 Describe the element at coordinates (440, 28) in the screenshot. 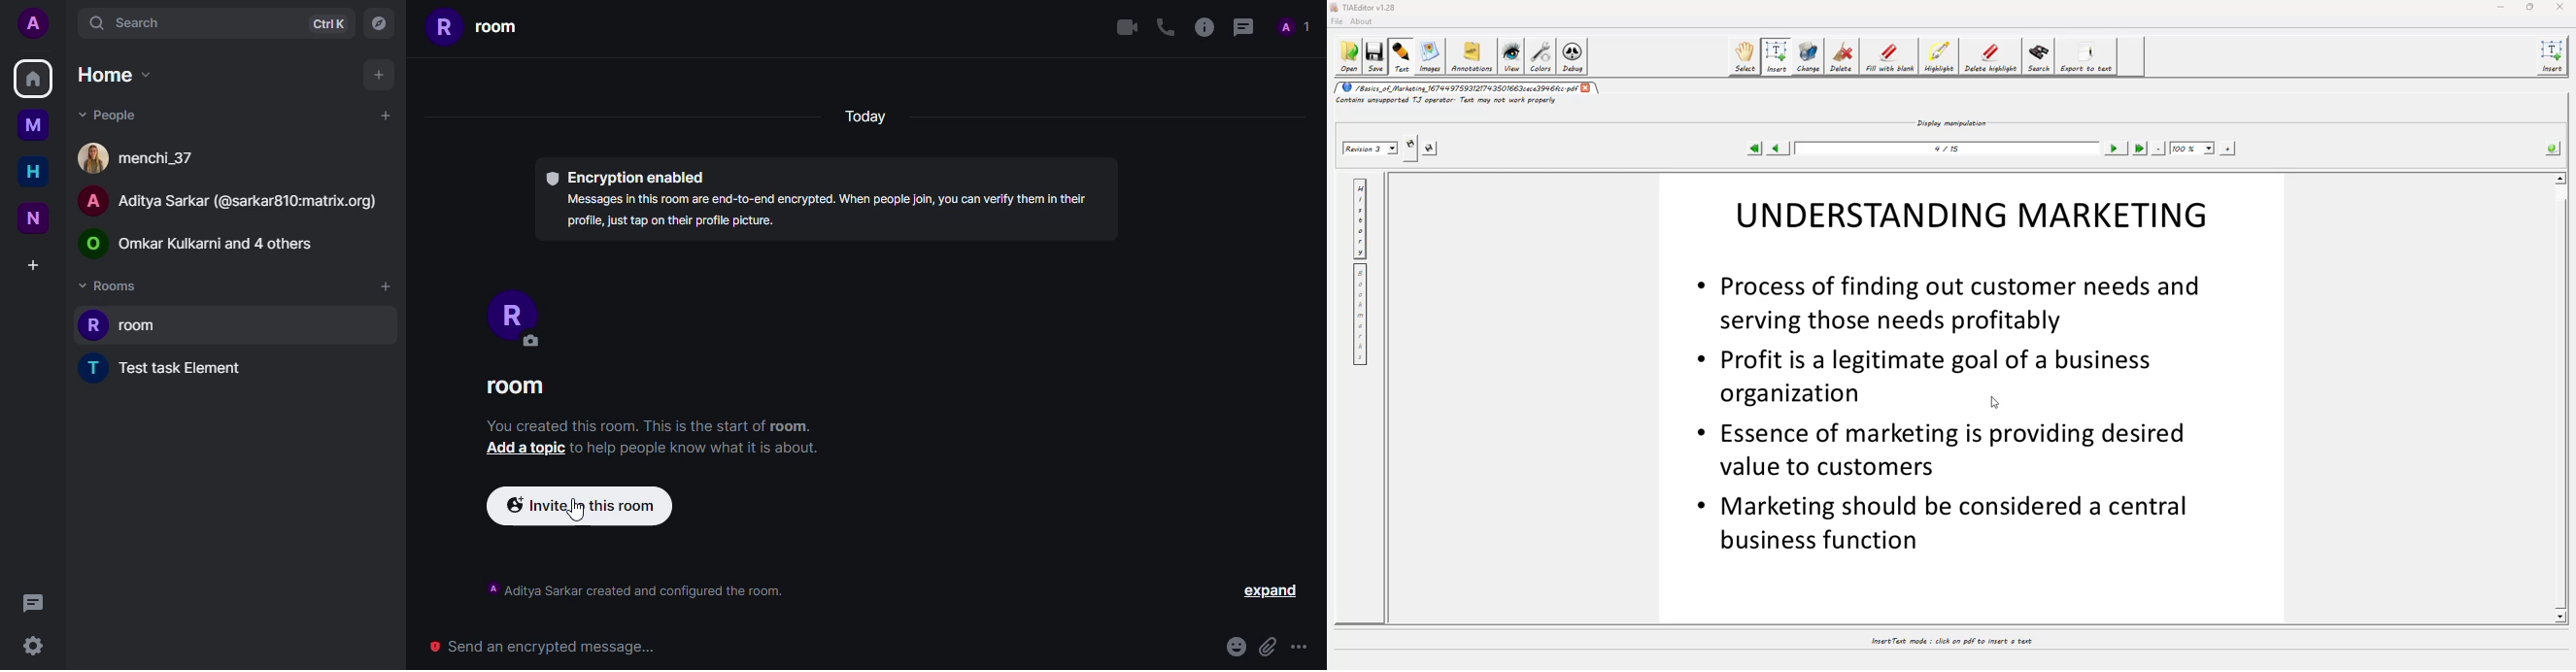

I see `R` at that location.